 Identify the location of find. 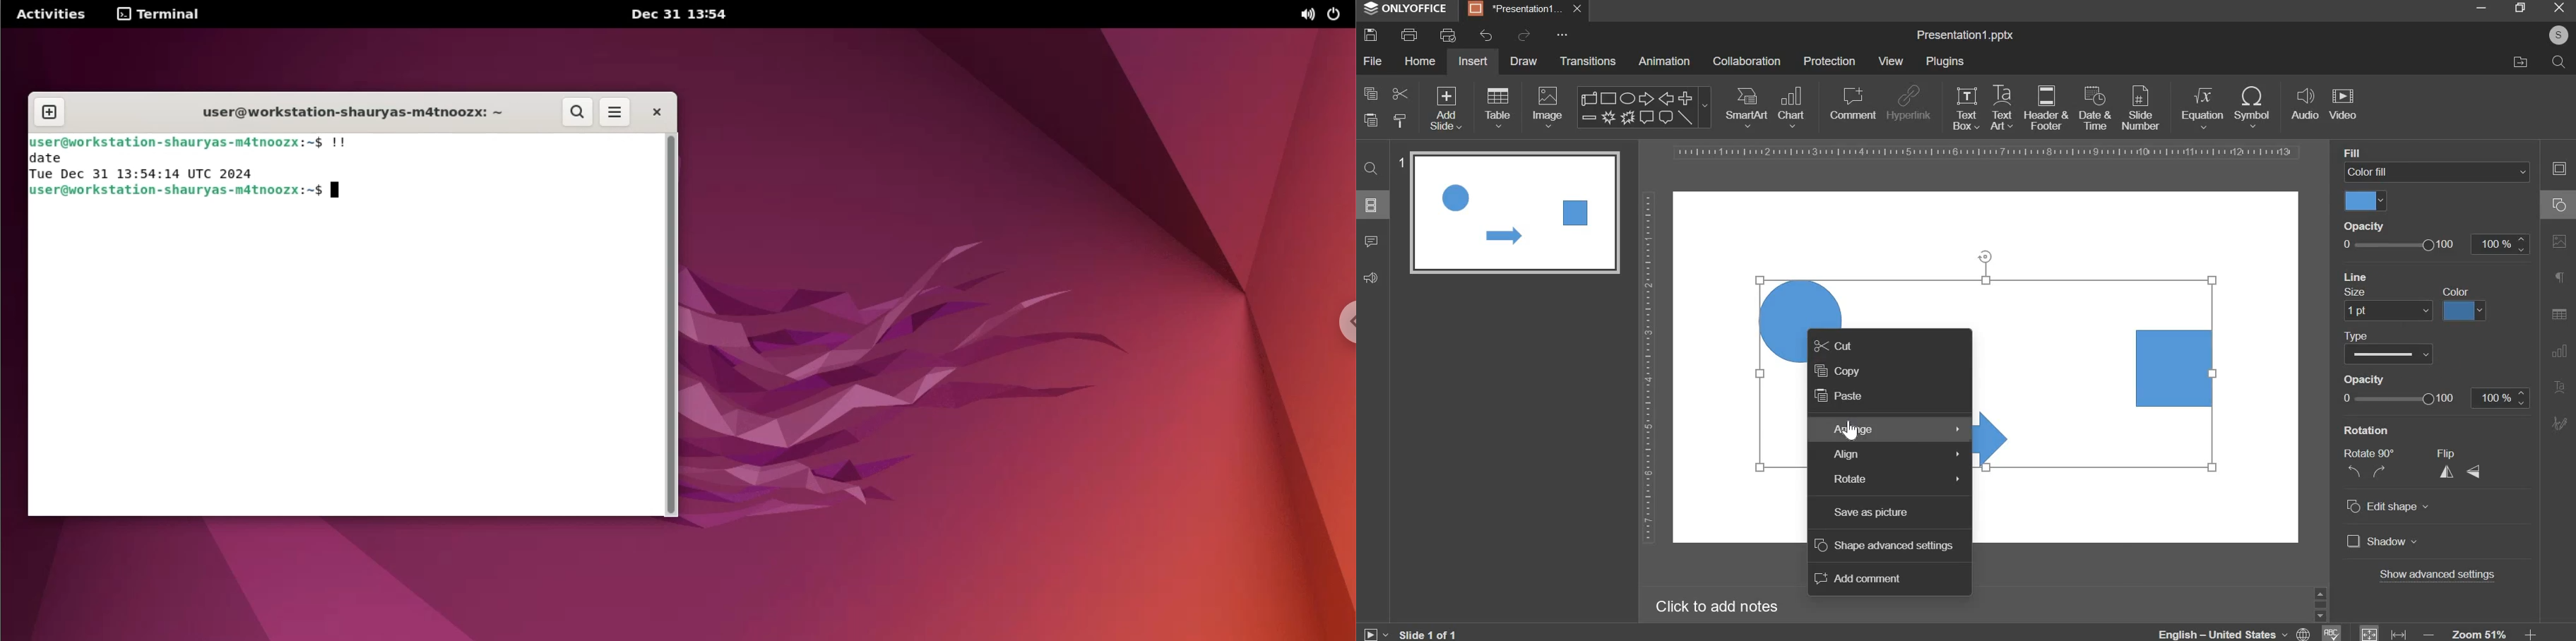
(1372, 167).